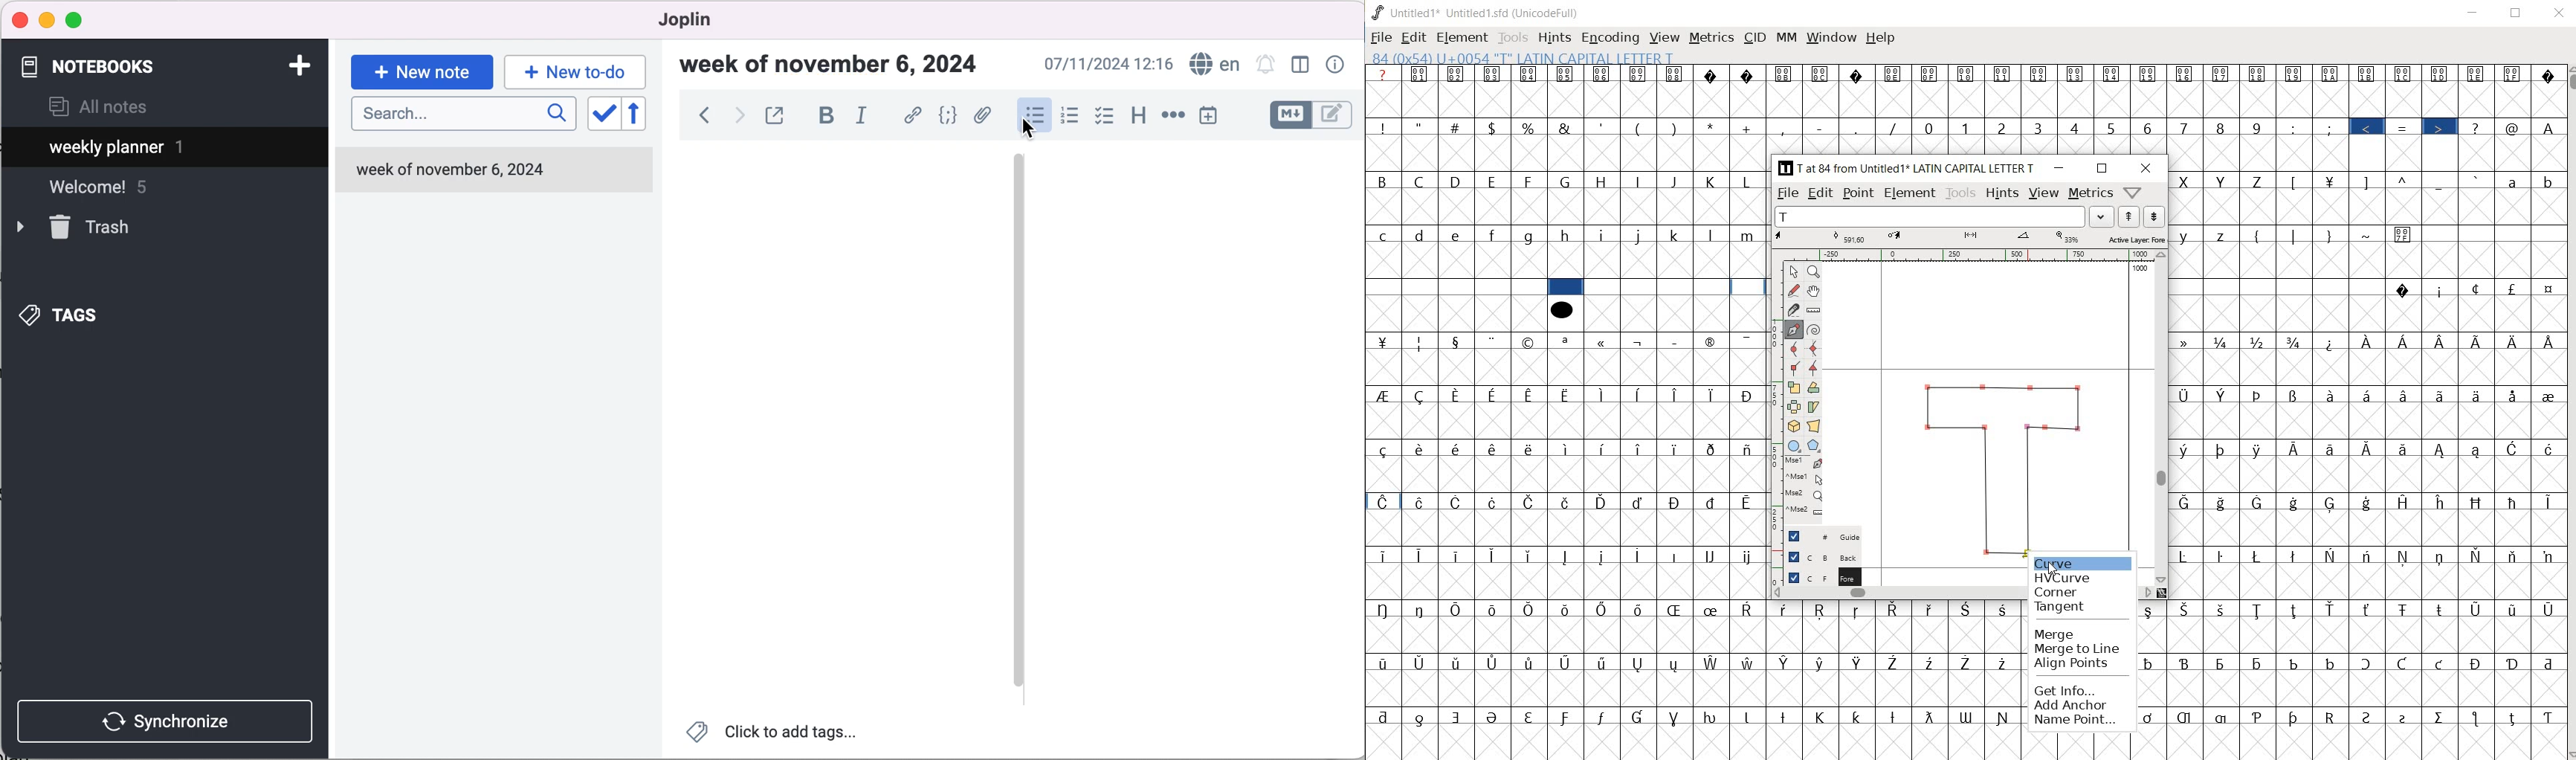 This screenshot has width=2576, height=784. What do you see at coordinates (2163, 416) in the screenshot?
I see `vertical scrollbar` at bounding box center [2163, 416].